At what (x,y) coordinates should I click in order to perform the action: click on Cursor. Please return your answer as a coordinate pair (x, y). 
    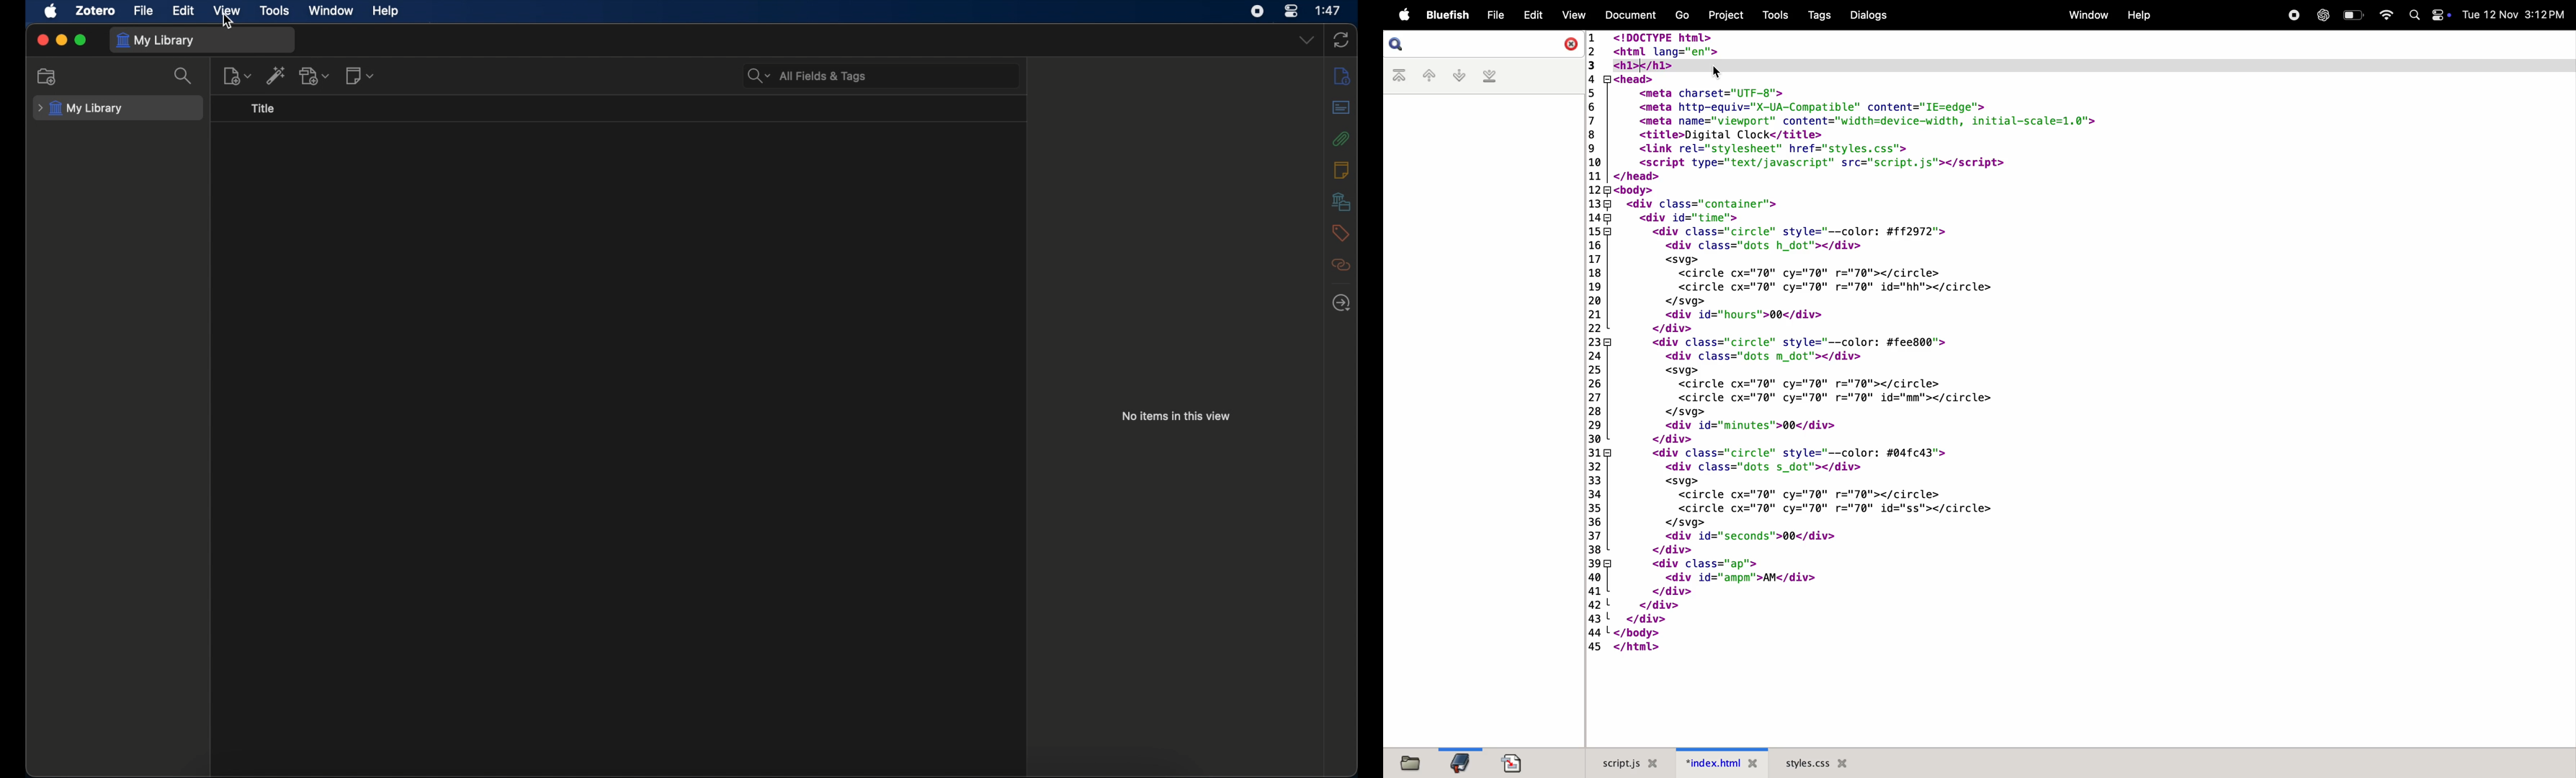
    Looking at the image, I should click on (231, 25).